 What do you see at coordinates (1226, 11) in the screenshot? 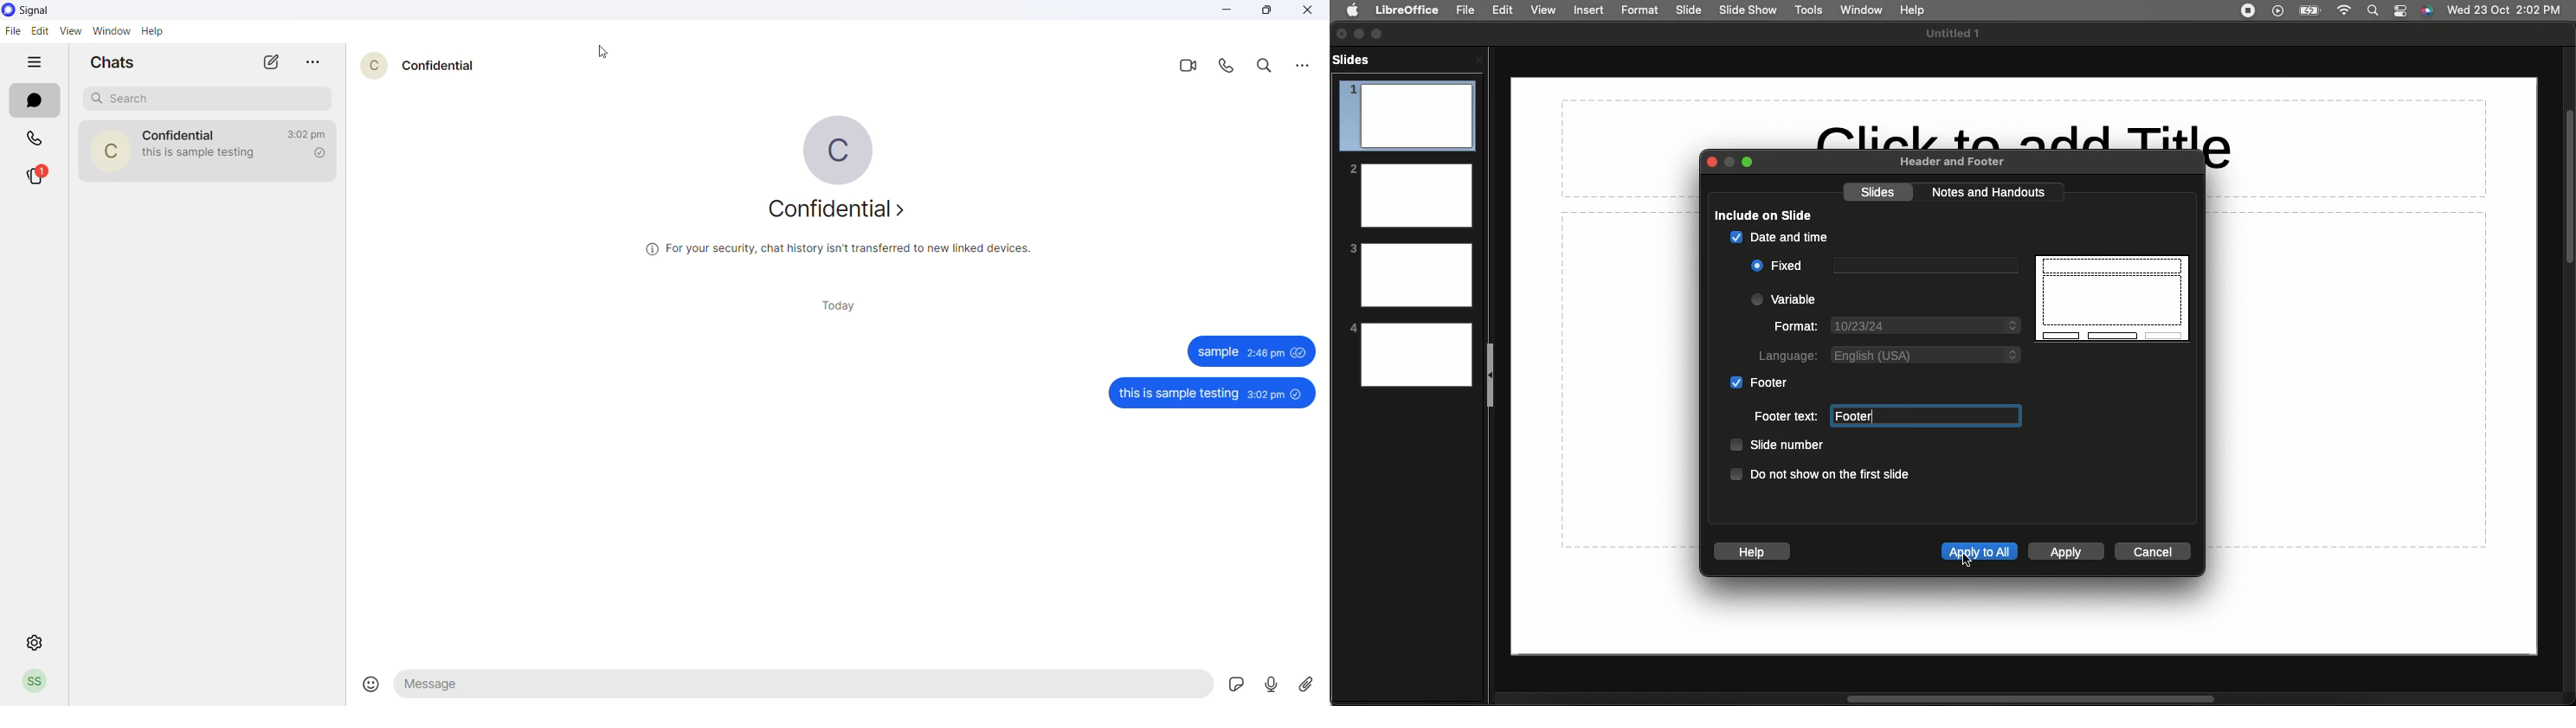
I see `minimize` at bounding box center [1226, 11].